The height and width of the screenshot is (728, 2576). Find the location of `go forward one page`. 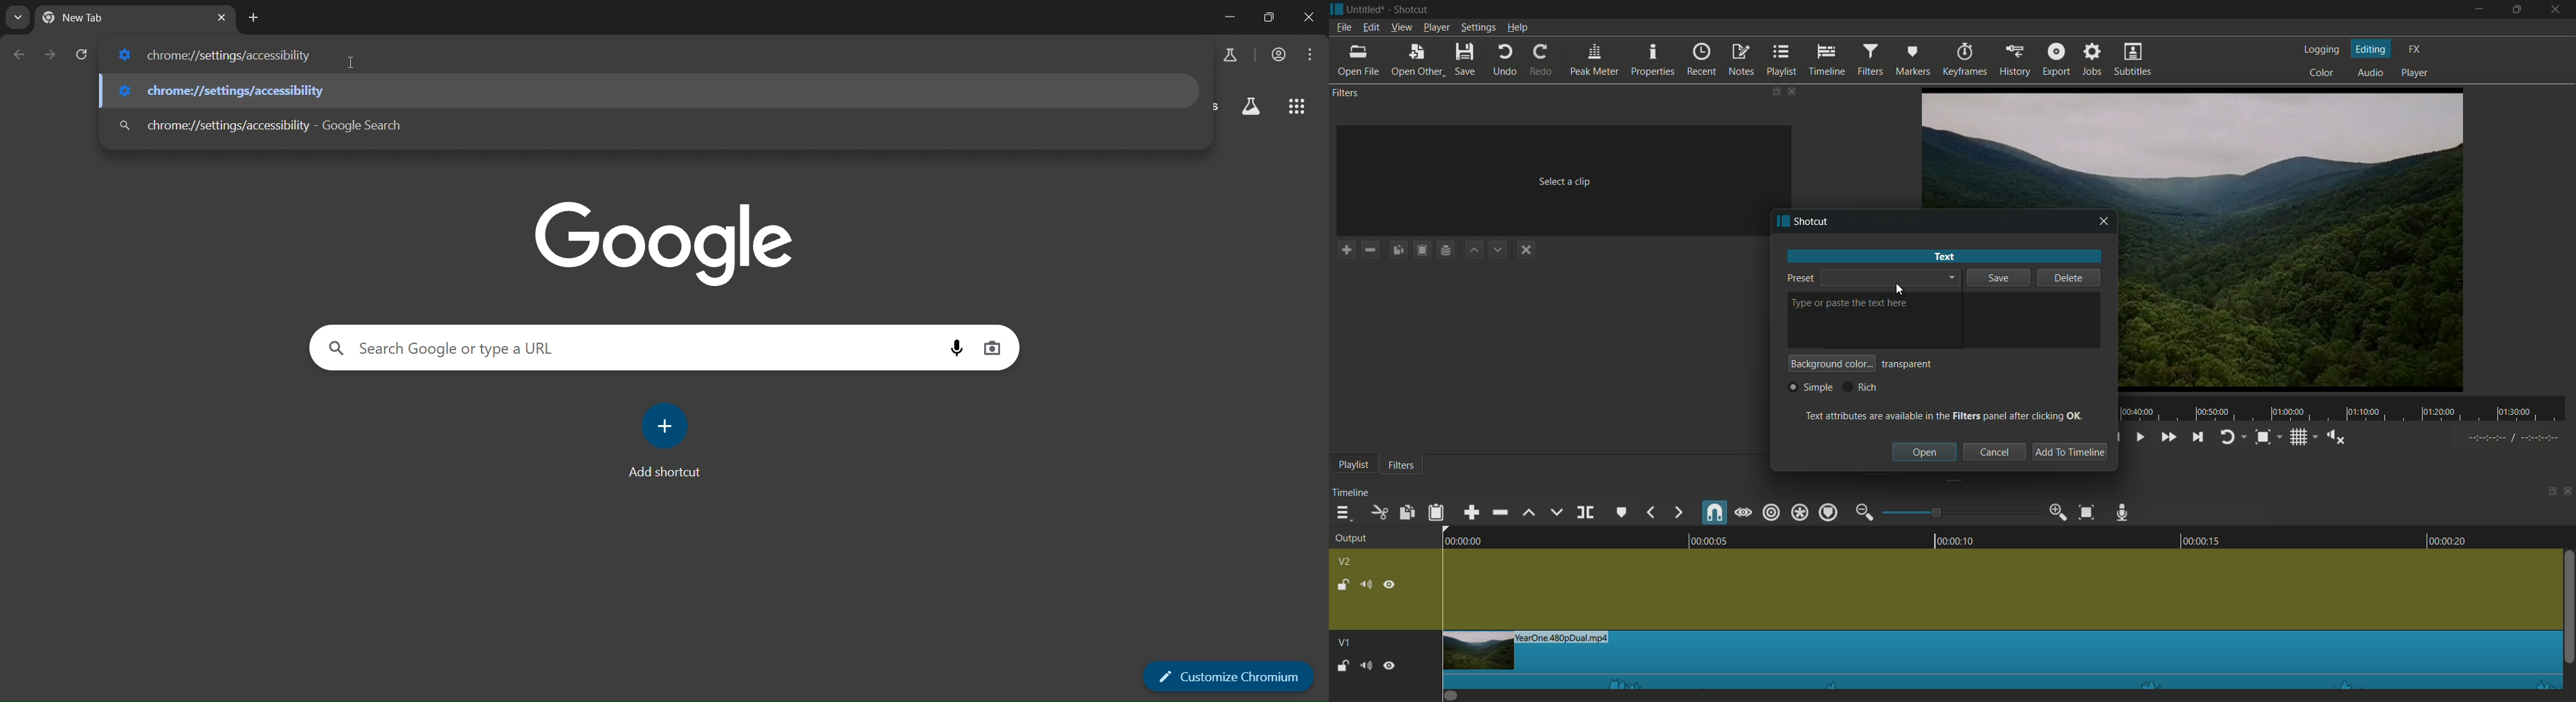

go forward one page is located at coordinates (51, 56).